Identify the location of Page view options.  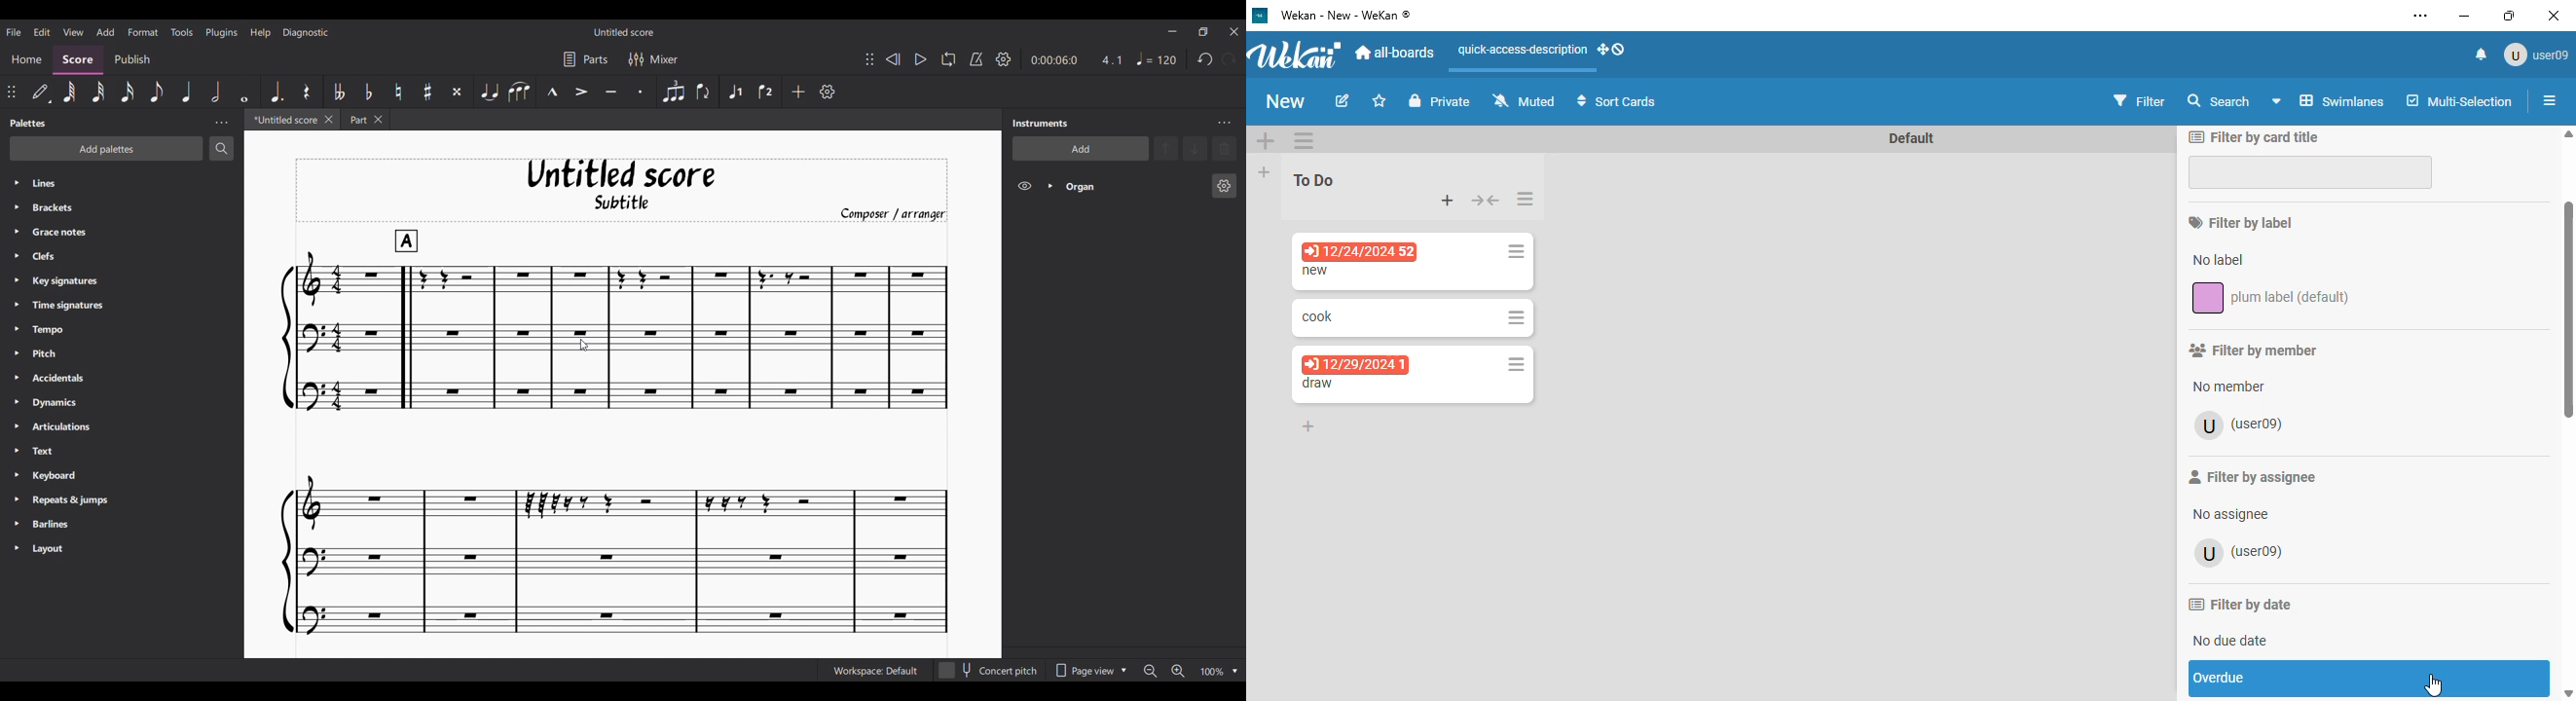
(1088, 670).